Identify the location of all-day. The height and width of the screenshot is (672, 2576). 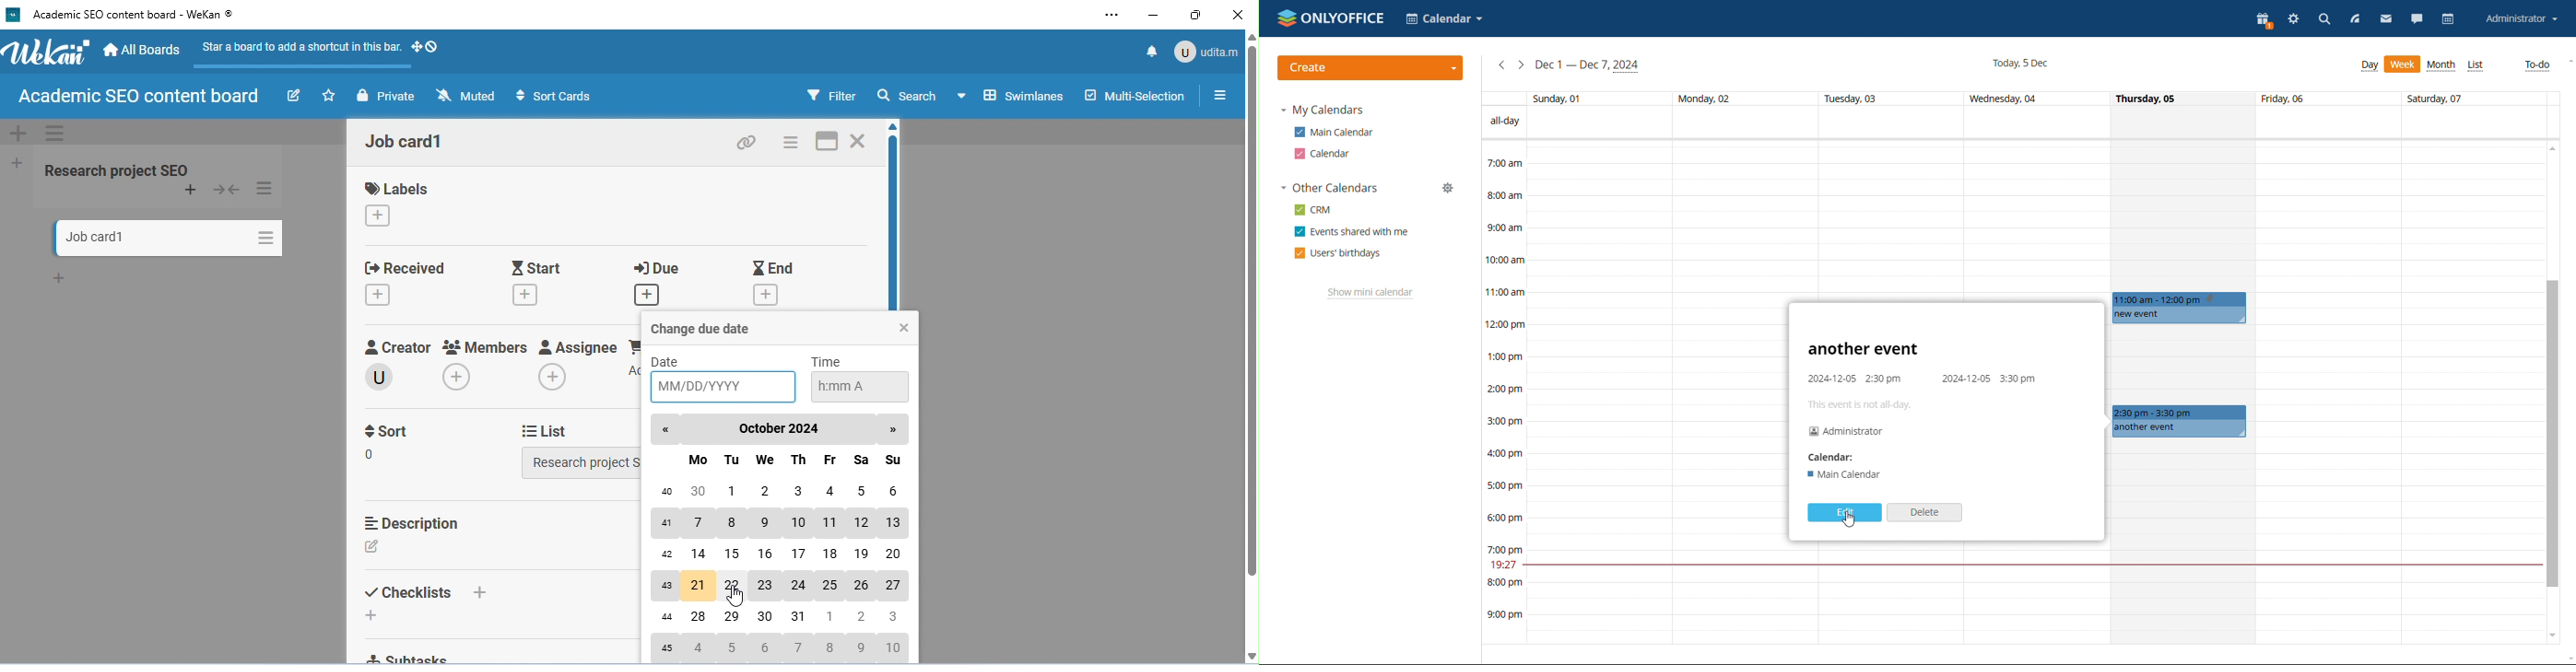
(1501, 121).